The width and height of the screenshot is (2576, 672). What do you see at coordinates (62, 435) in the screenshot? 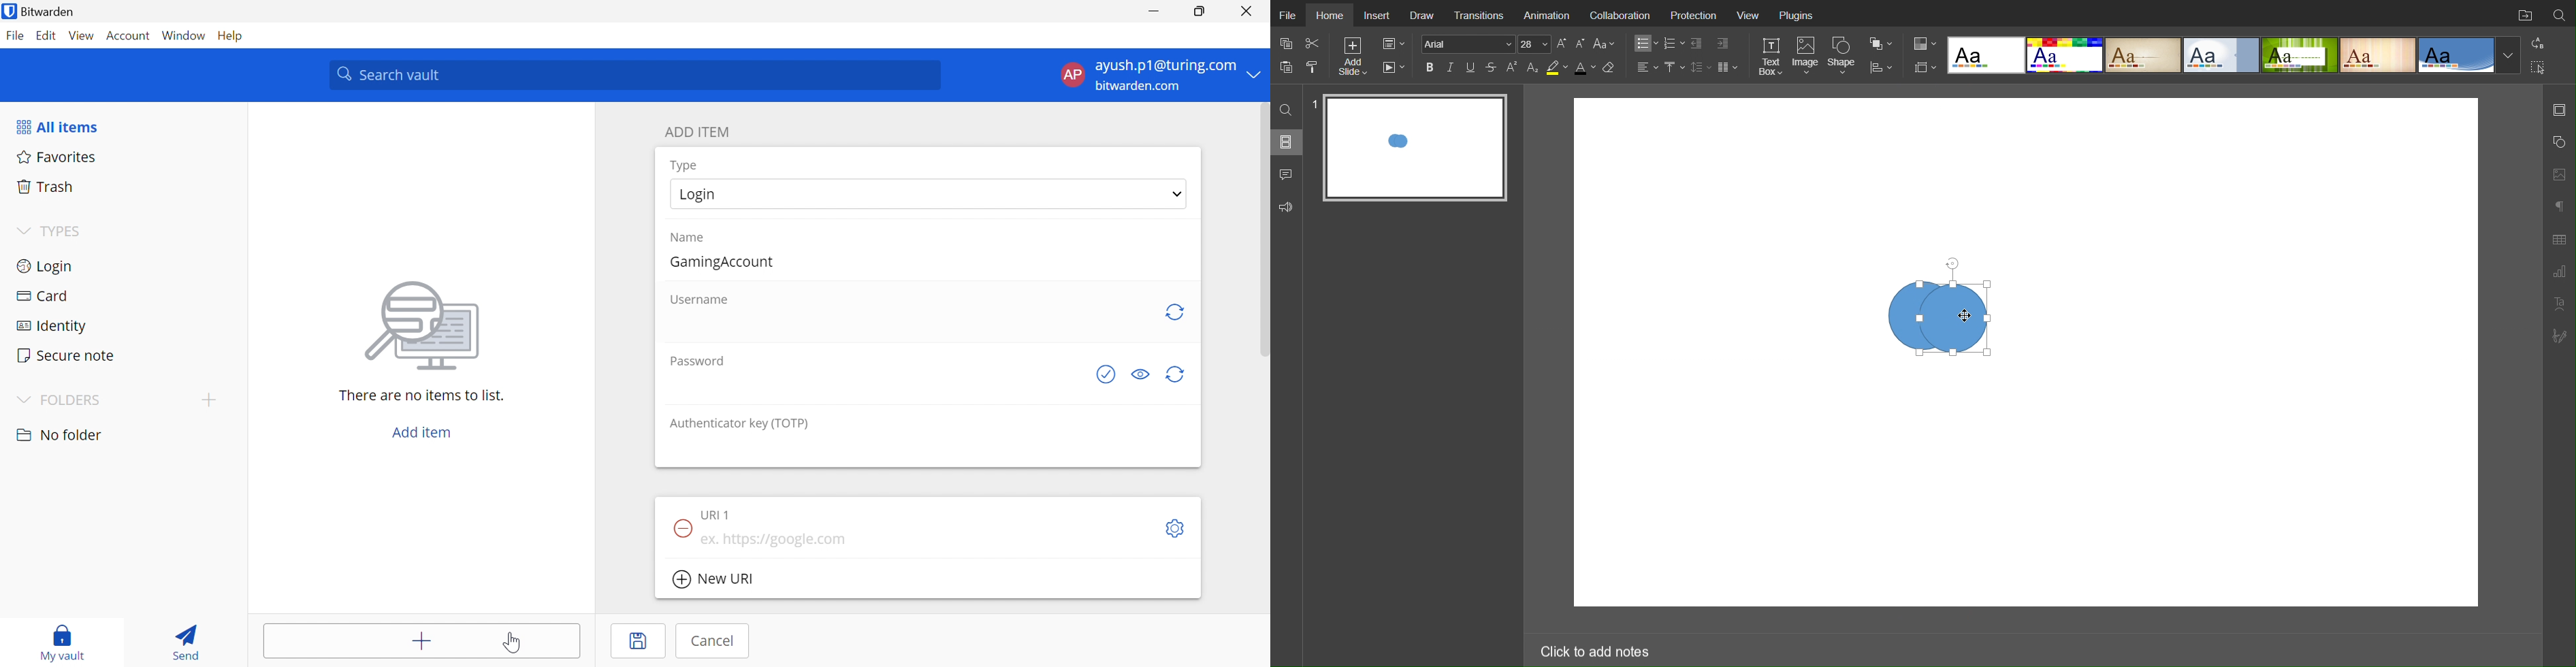
I see `No folder` at bounding box center [62, 435].